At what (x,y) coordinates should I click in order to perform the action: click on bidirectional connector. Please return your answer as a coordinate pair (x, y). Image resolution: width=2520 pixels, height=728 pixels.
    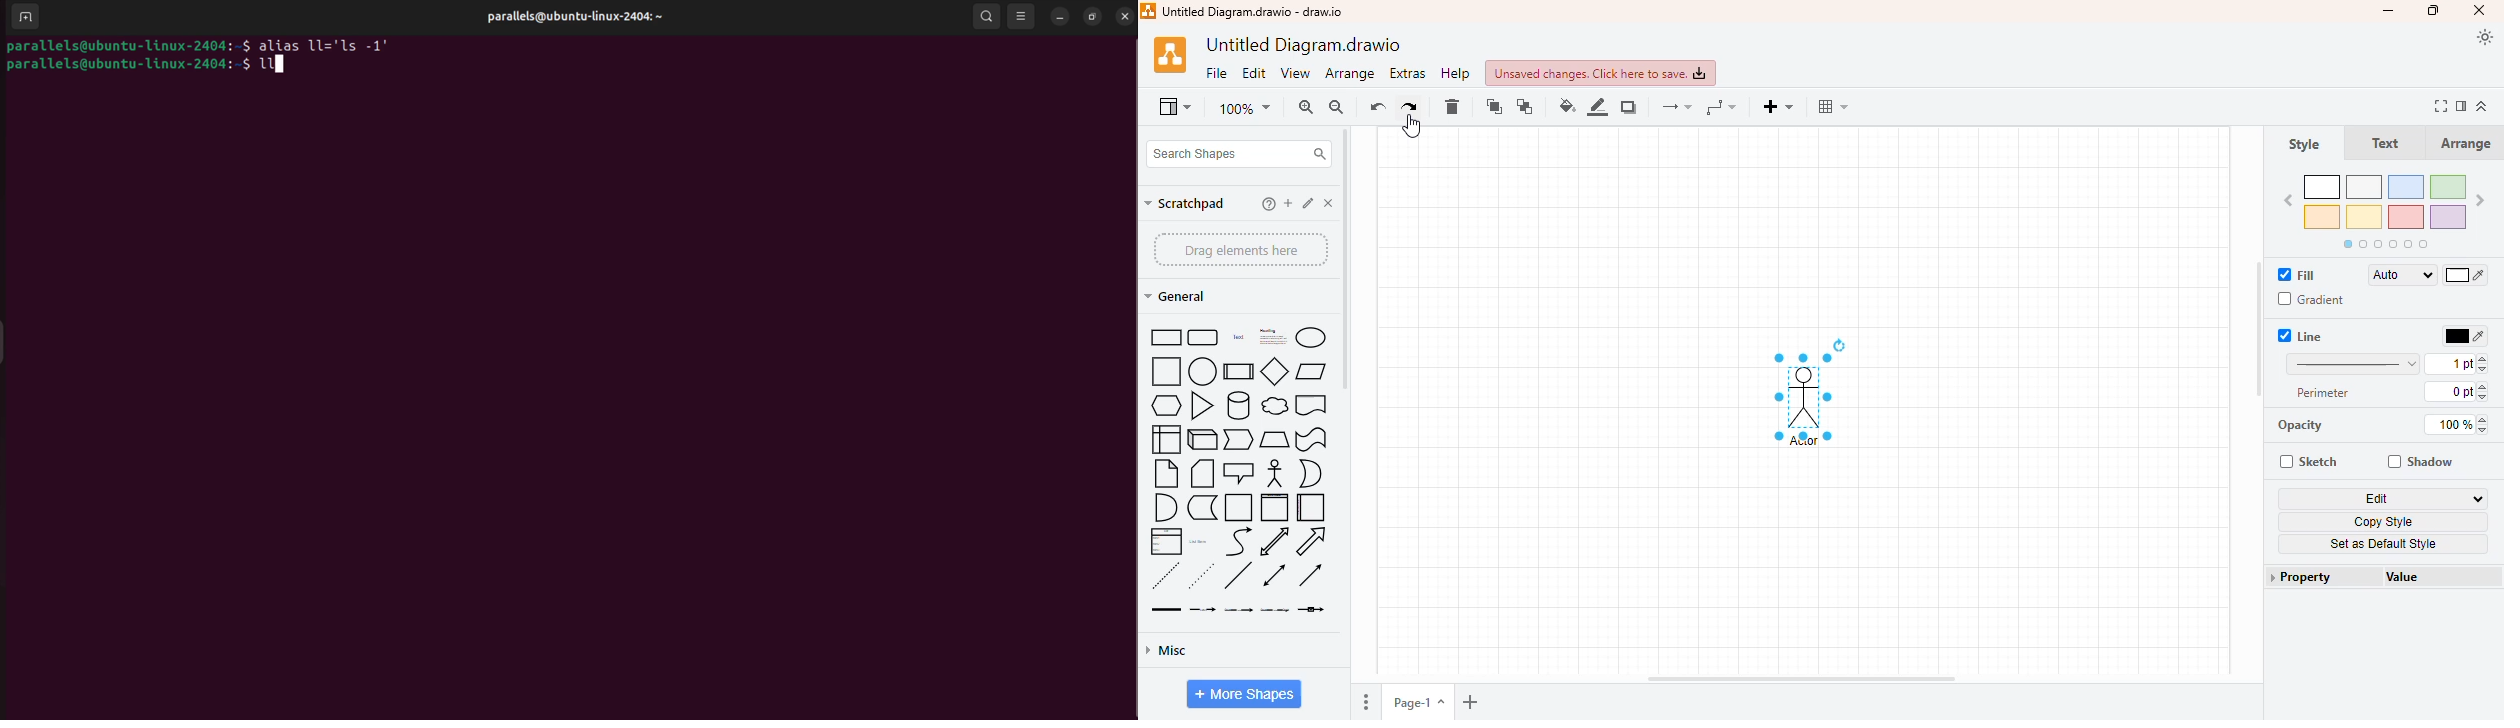
    Looking at the image, I should click on (1274, 575).